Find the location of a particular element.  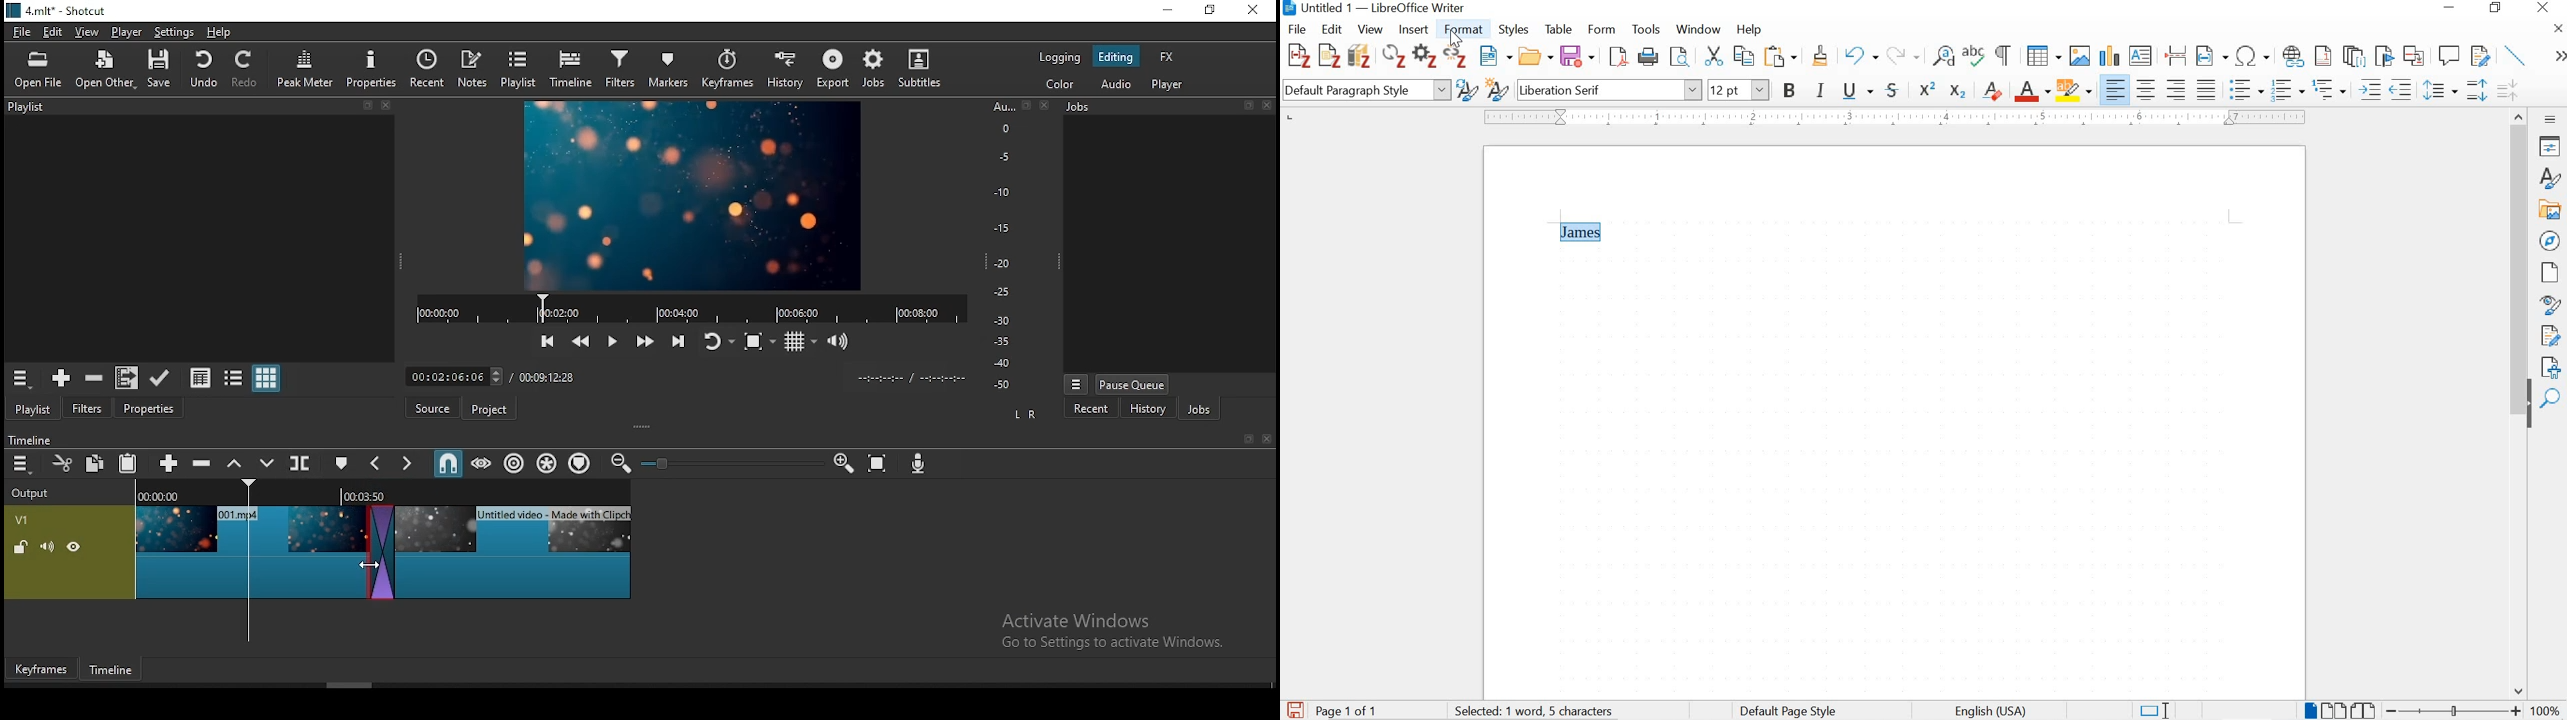

snap is located at coordinates (447, 464).